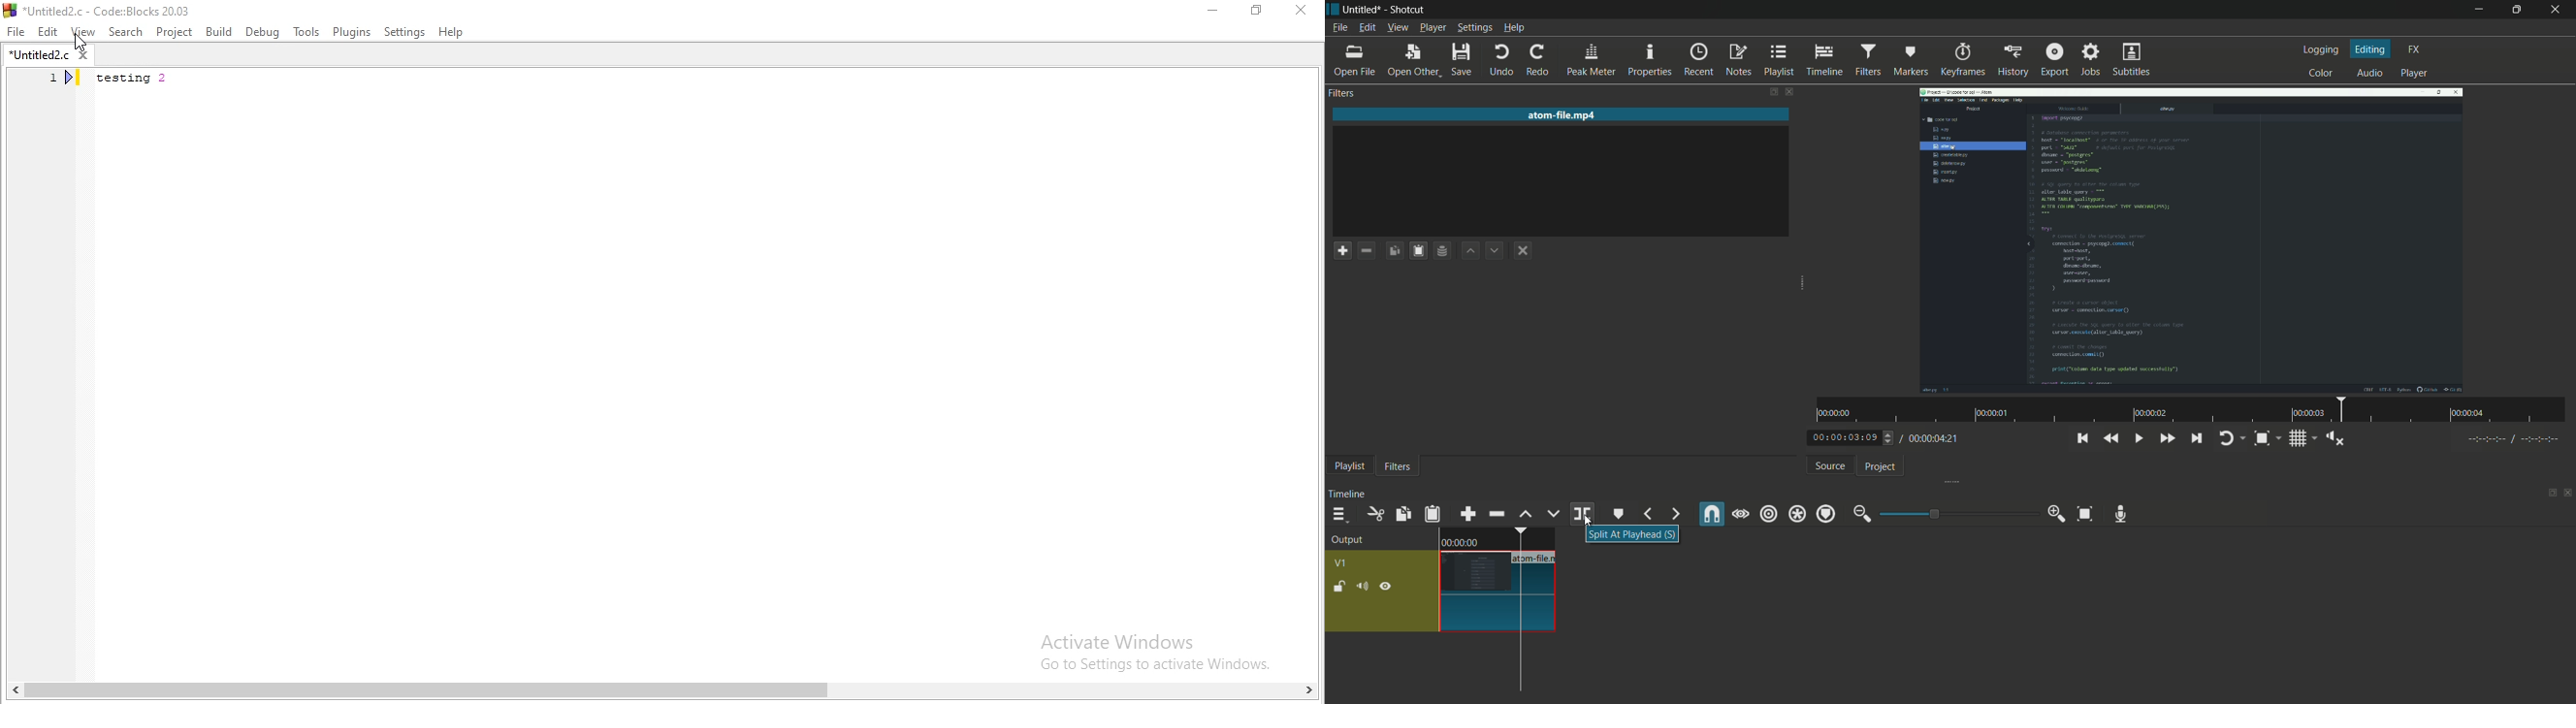 The height and width of the screenshot is (728, 2576). Describe the element at coordinates (1523, 252) in the screenshot. I see `deselect the filter` at that location.